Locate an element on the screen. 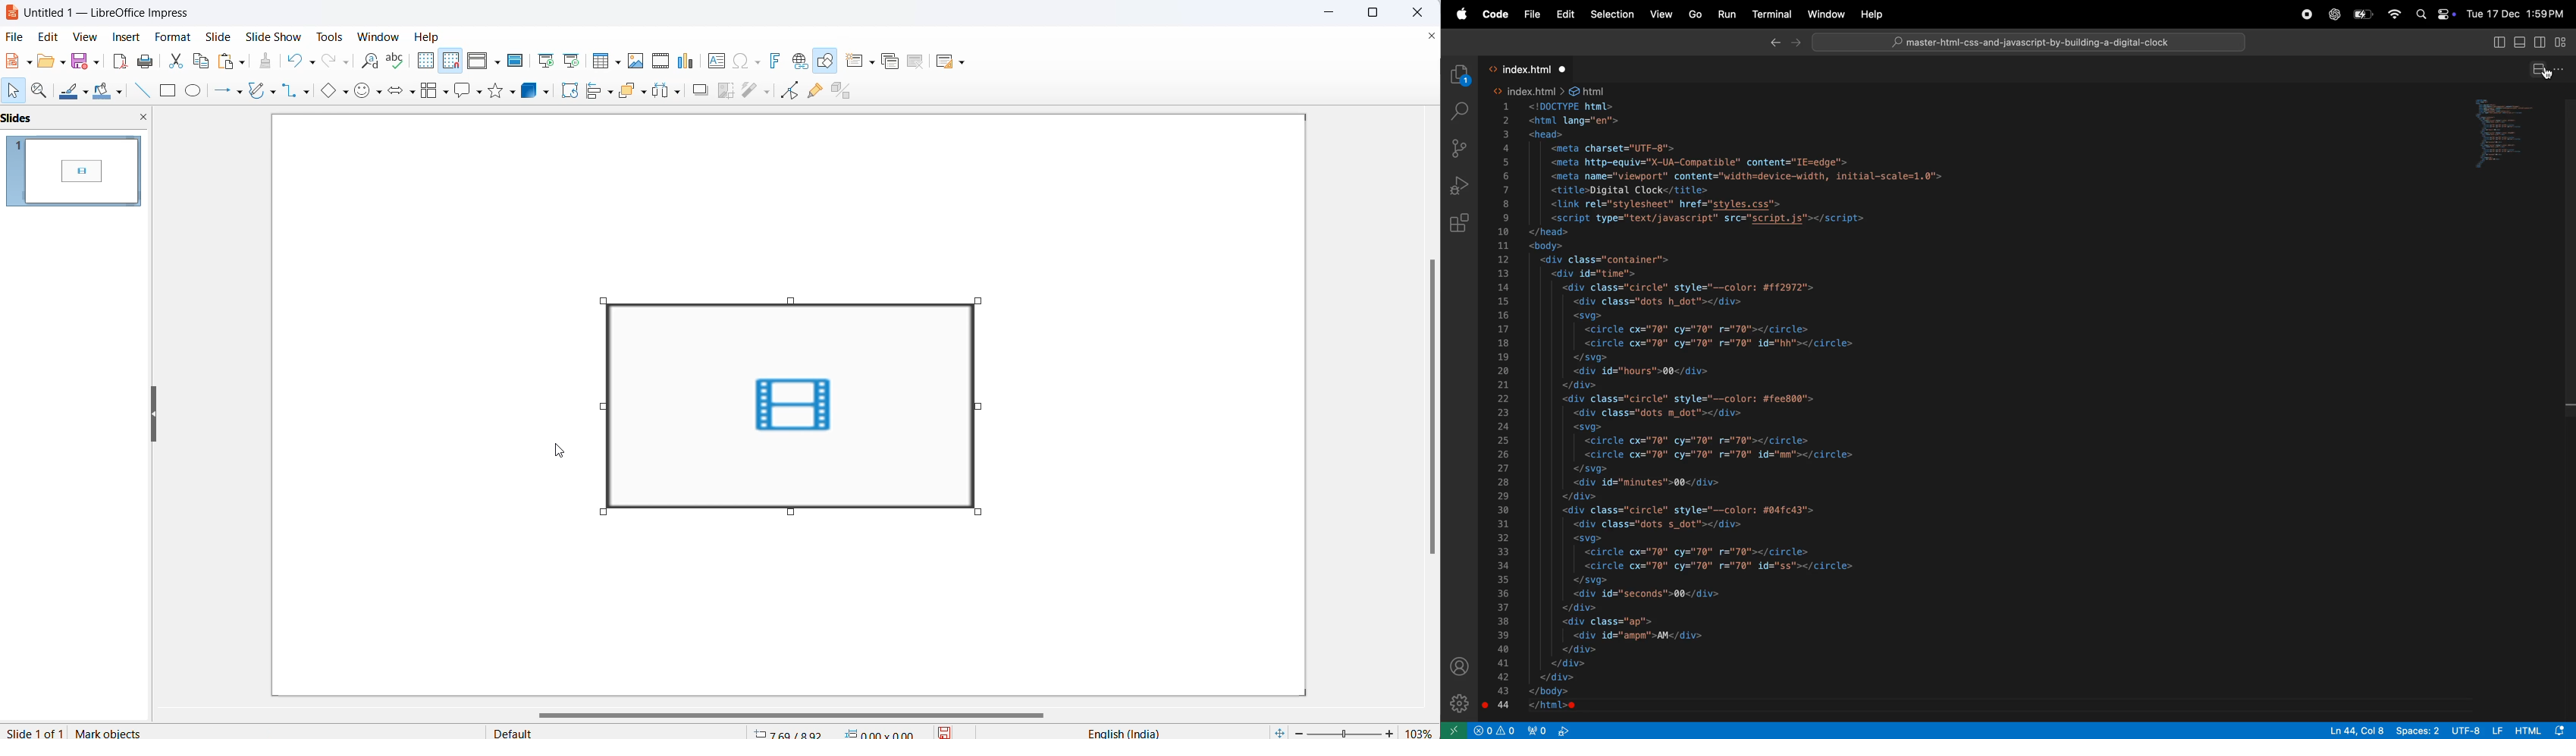  snap to grid is located at coordinates (452, 61).